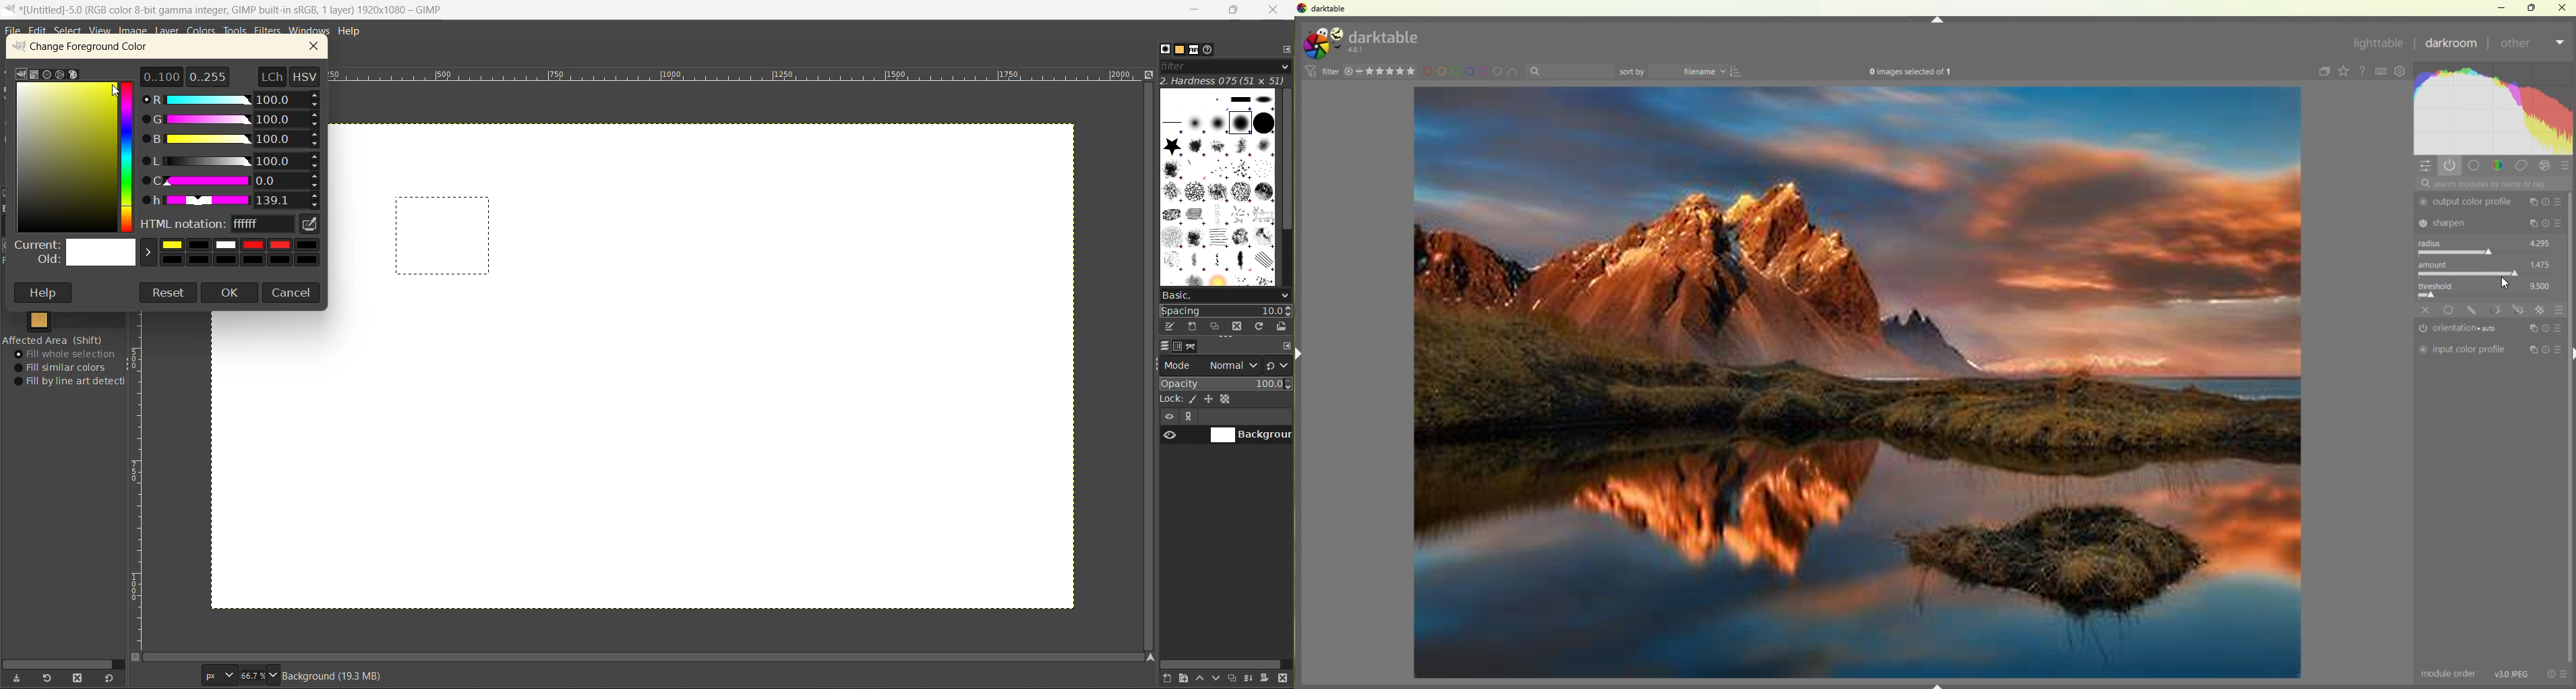 The height and width of the screenshot is (700, 2576). Describe the element at coordinates (2426, 310) in the screenshot. I see `close` at that location.